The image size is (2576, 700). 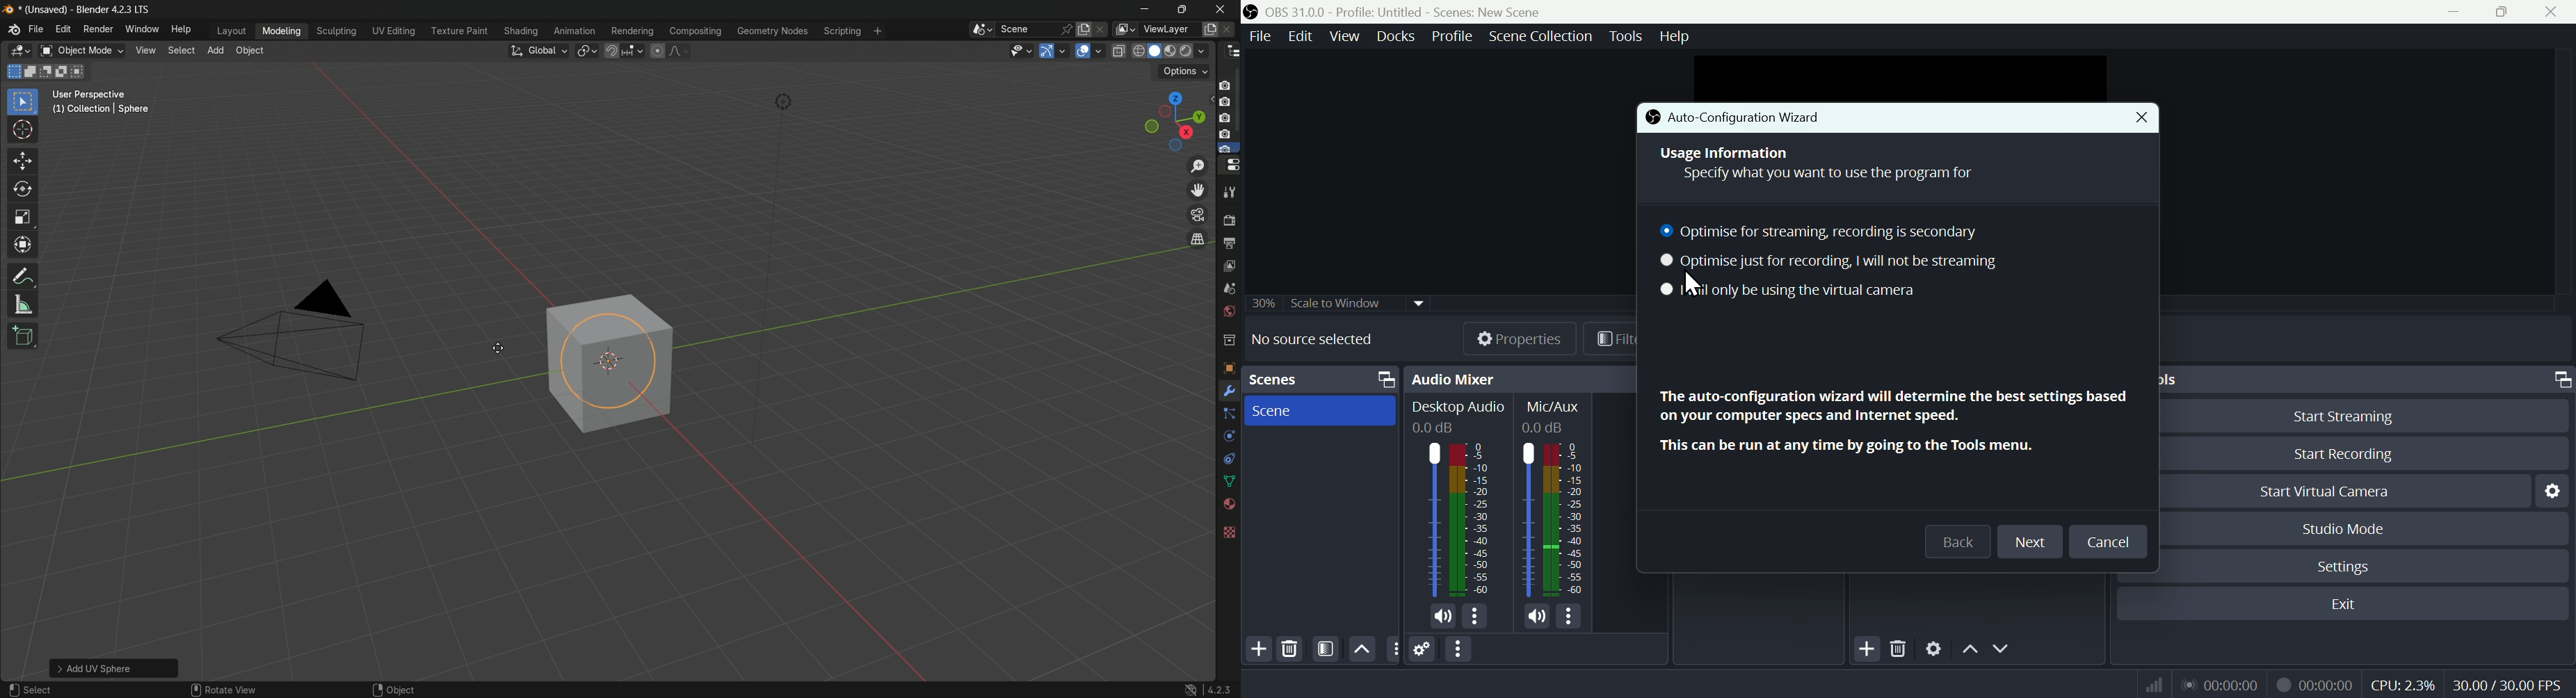 What do you see at coordinates (1252, 13) in the screenshot?
I see `icon` at bounding box center [1252, 13].